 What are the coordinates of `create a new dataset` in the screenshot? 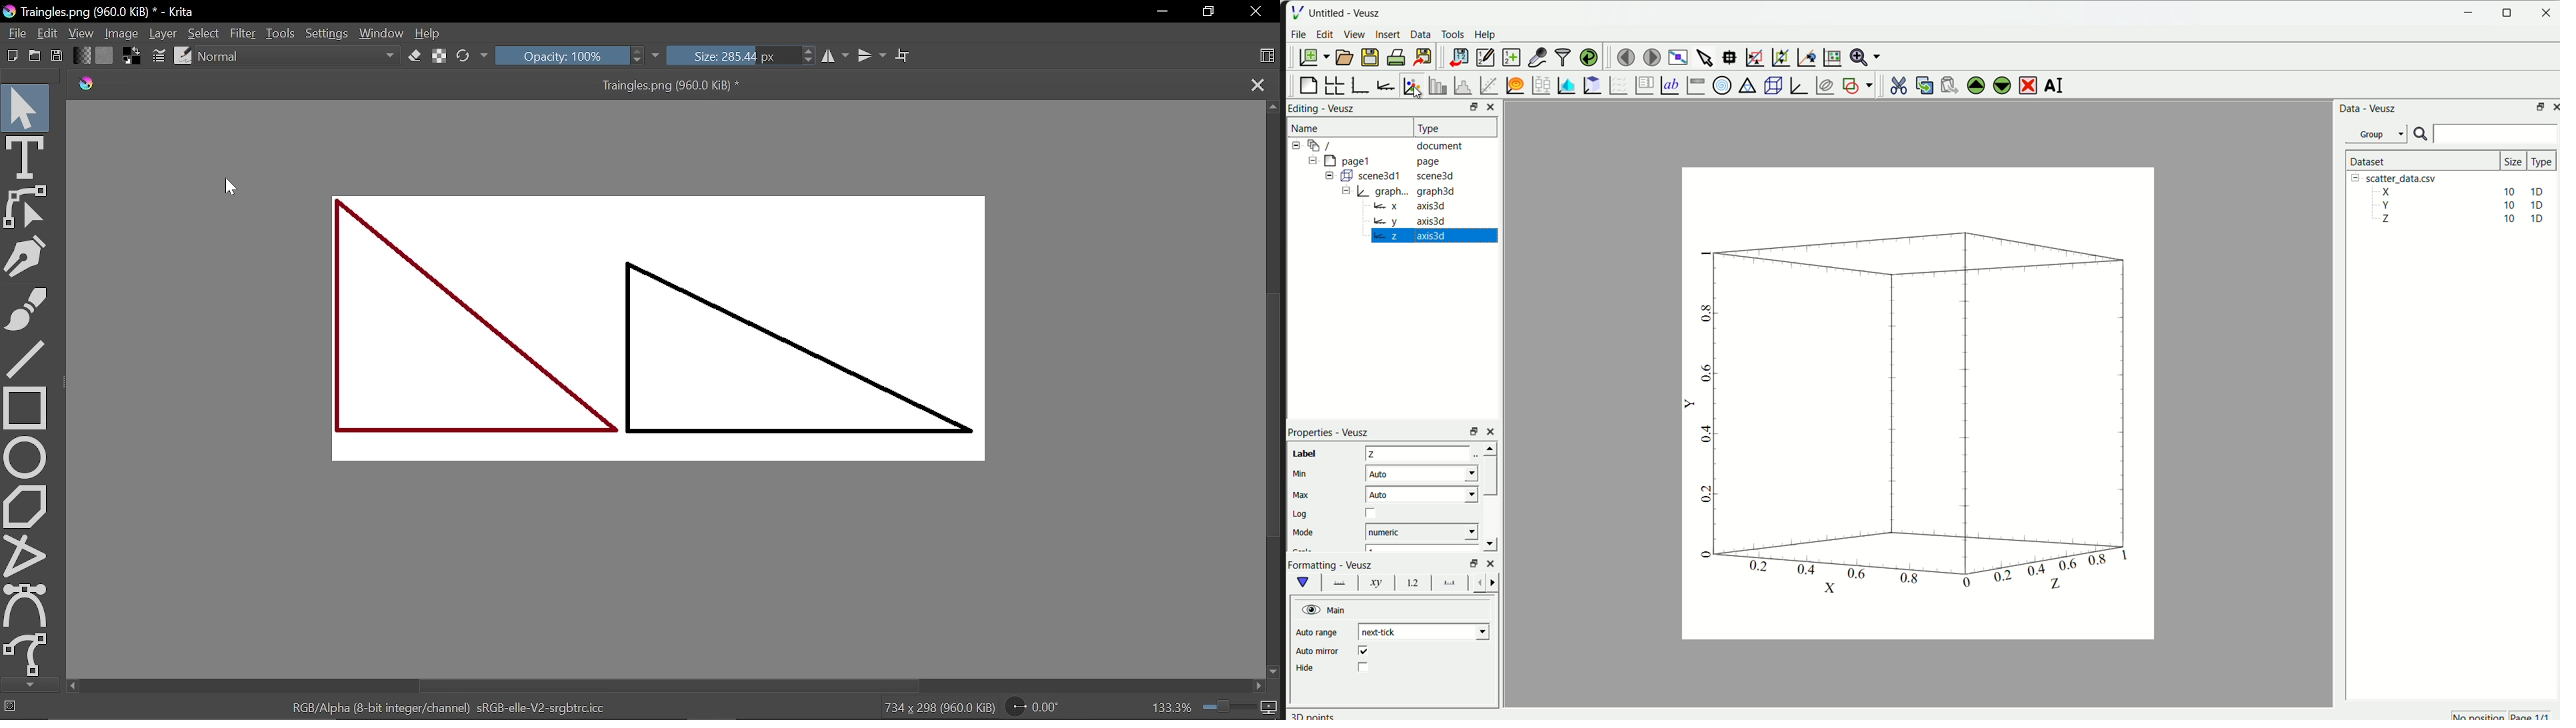 It's located at (1511, 56).